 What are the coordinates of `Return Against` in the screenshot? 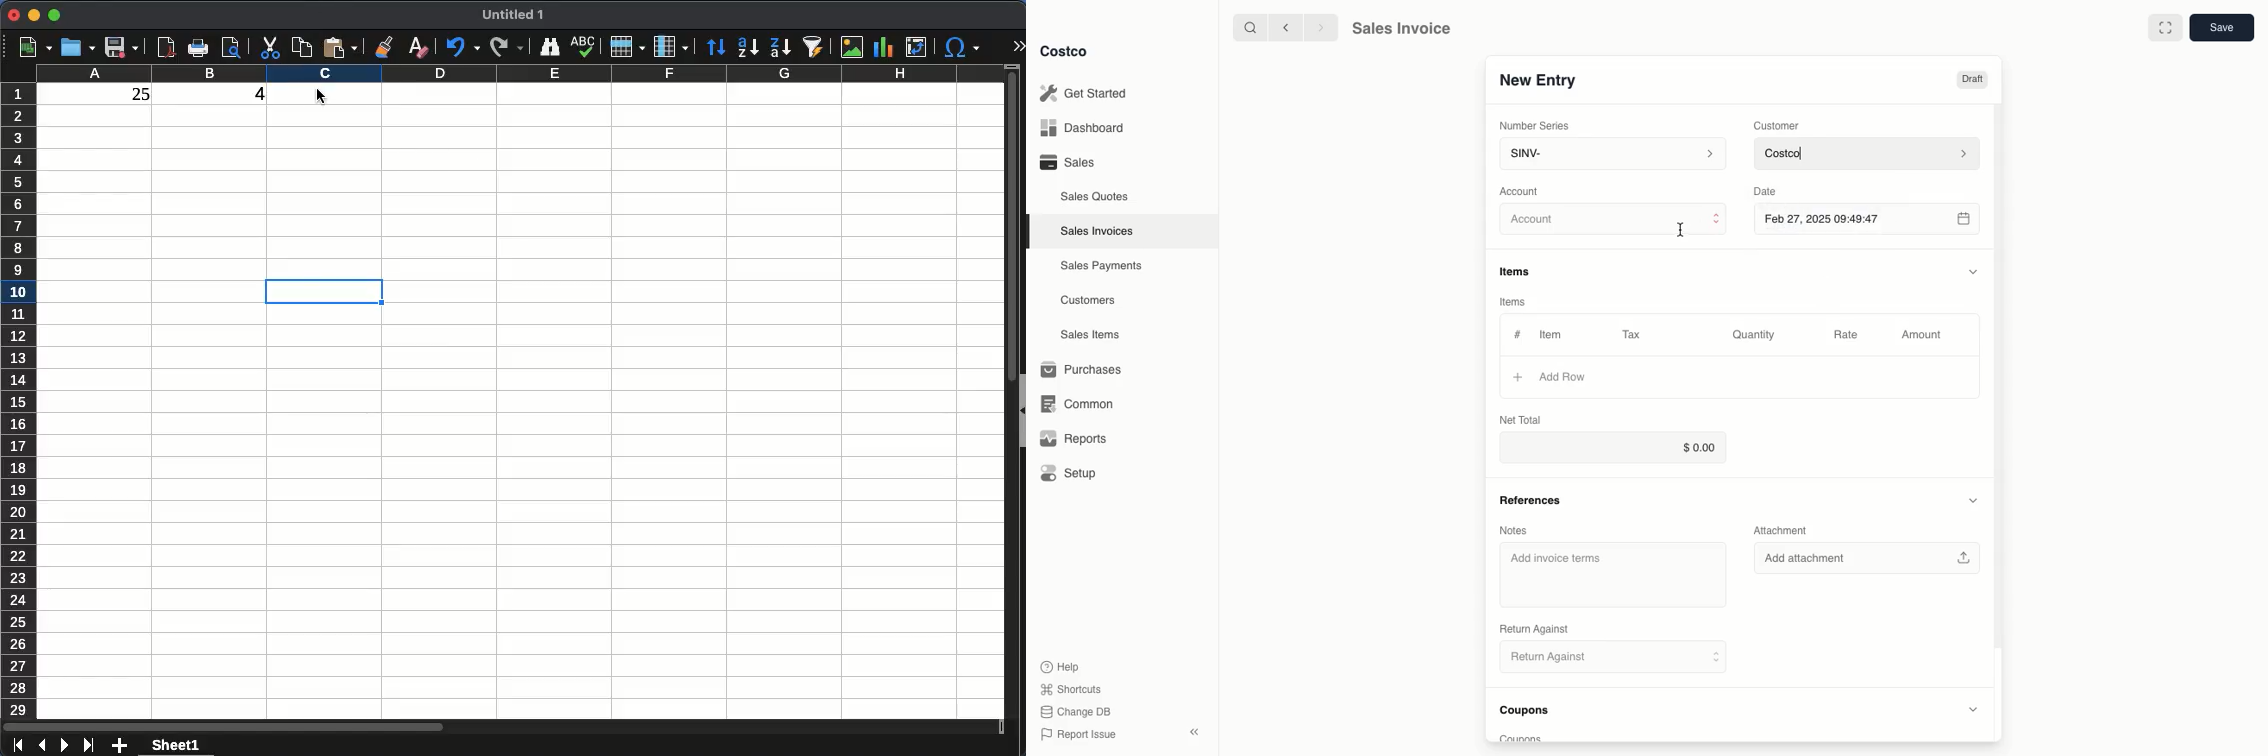 It's located at (1604, 658).